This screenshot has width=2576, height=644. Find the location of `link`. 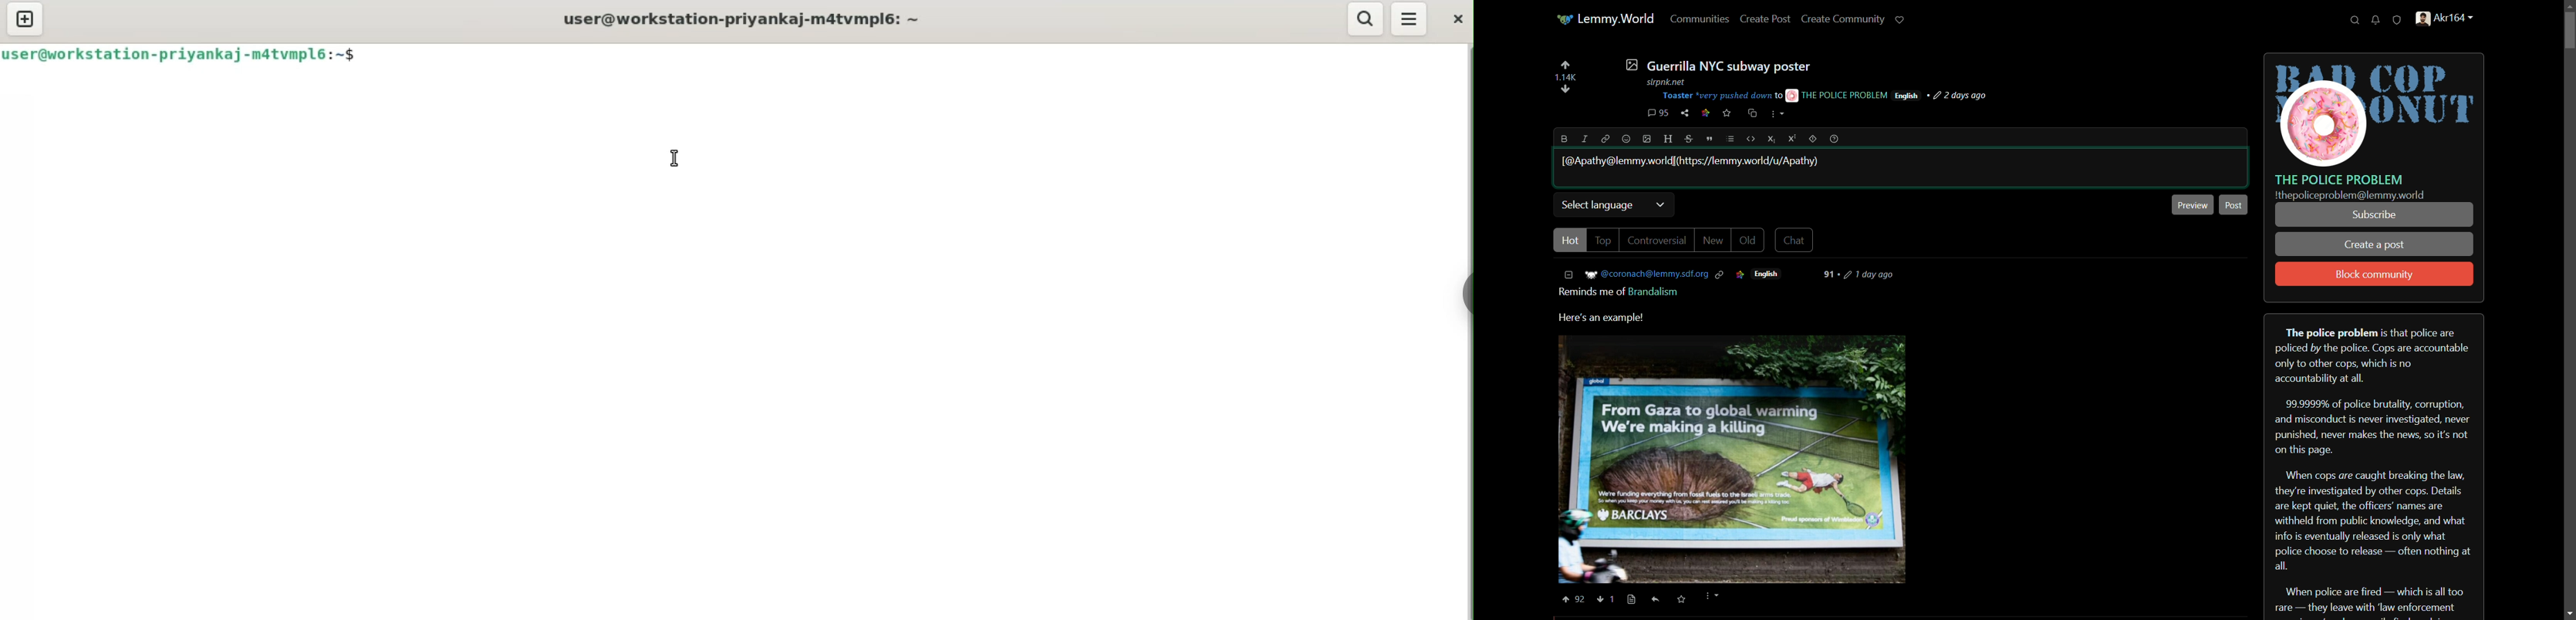

link is located at coordinates (1603, 138).